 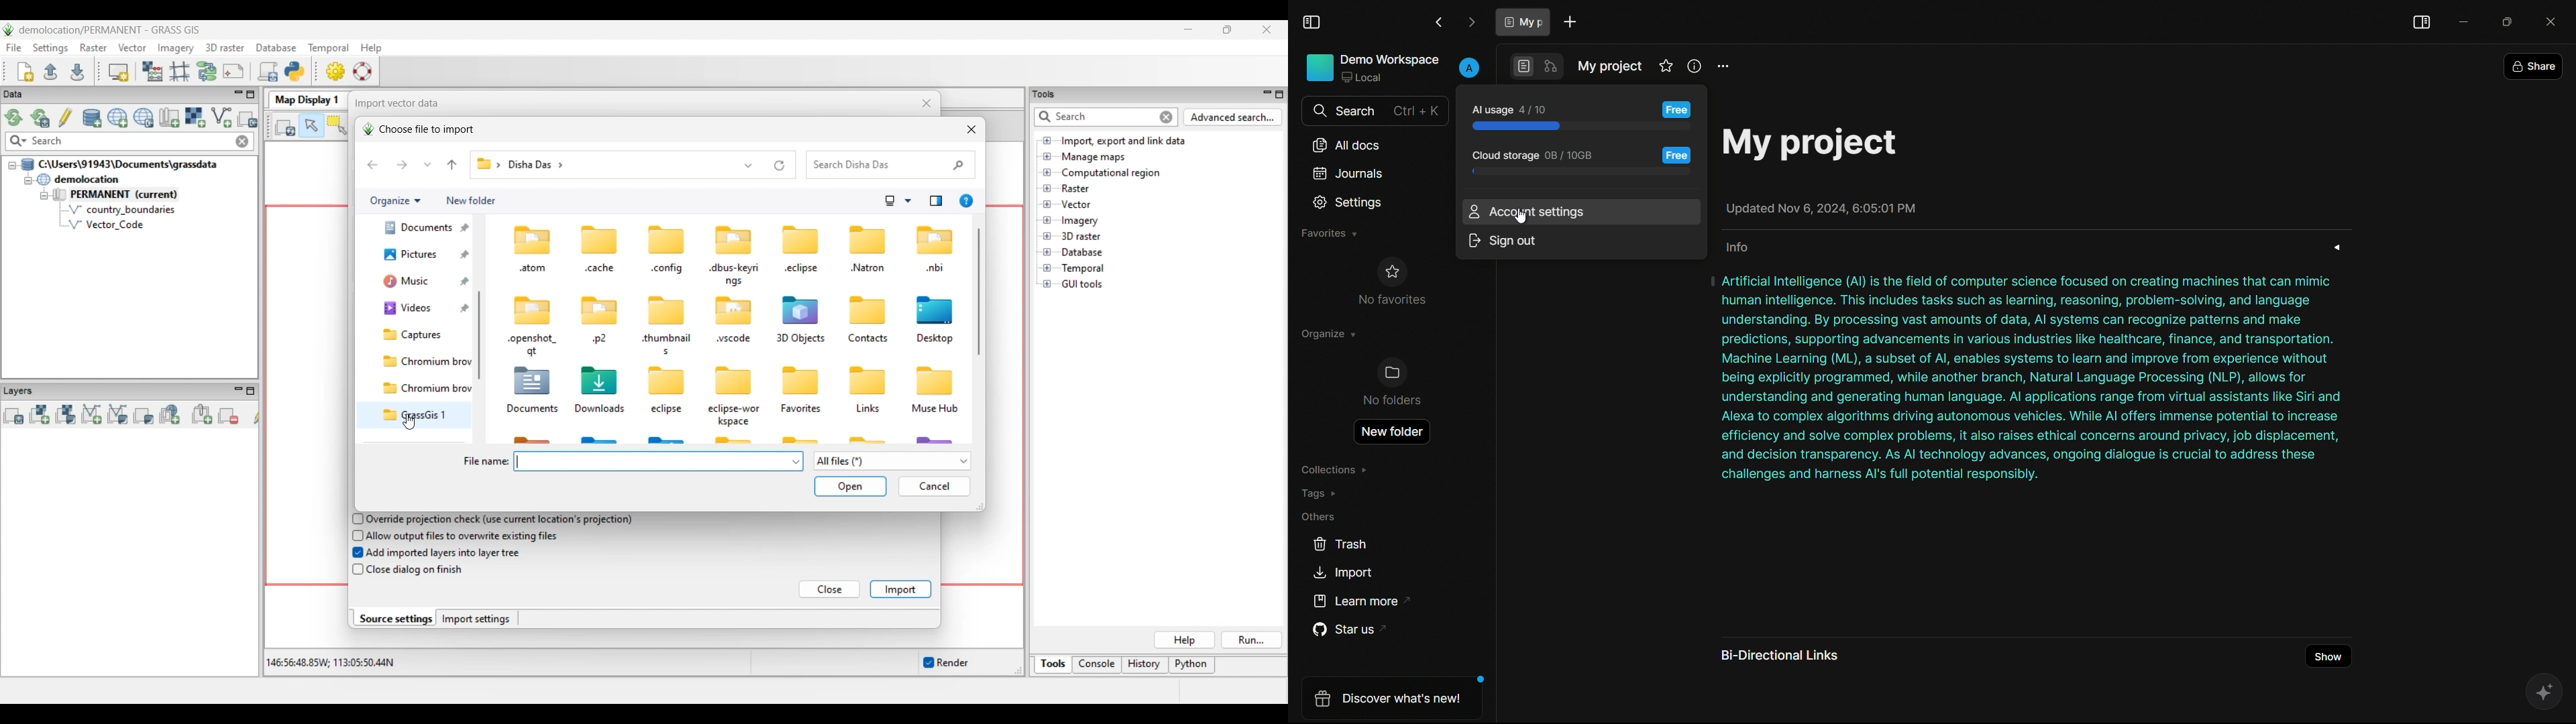 What do you see at coordinates (1334, 470) in the screenshot?
I see `collections` at bounding box center [1334, 470].